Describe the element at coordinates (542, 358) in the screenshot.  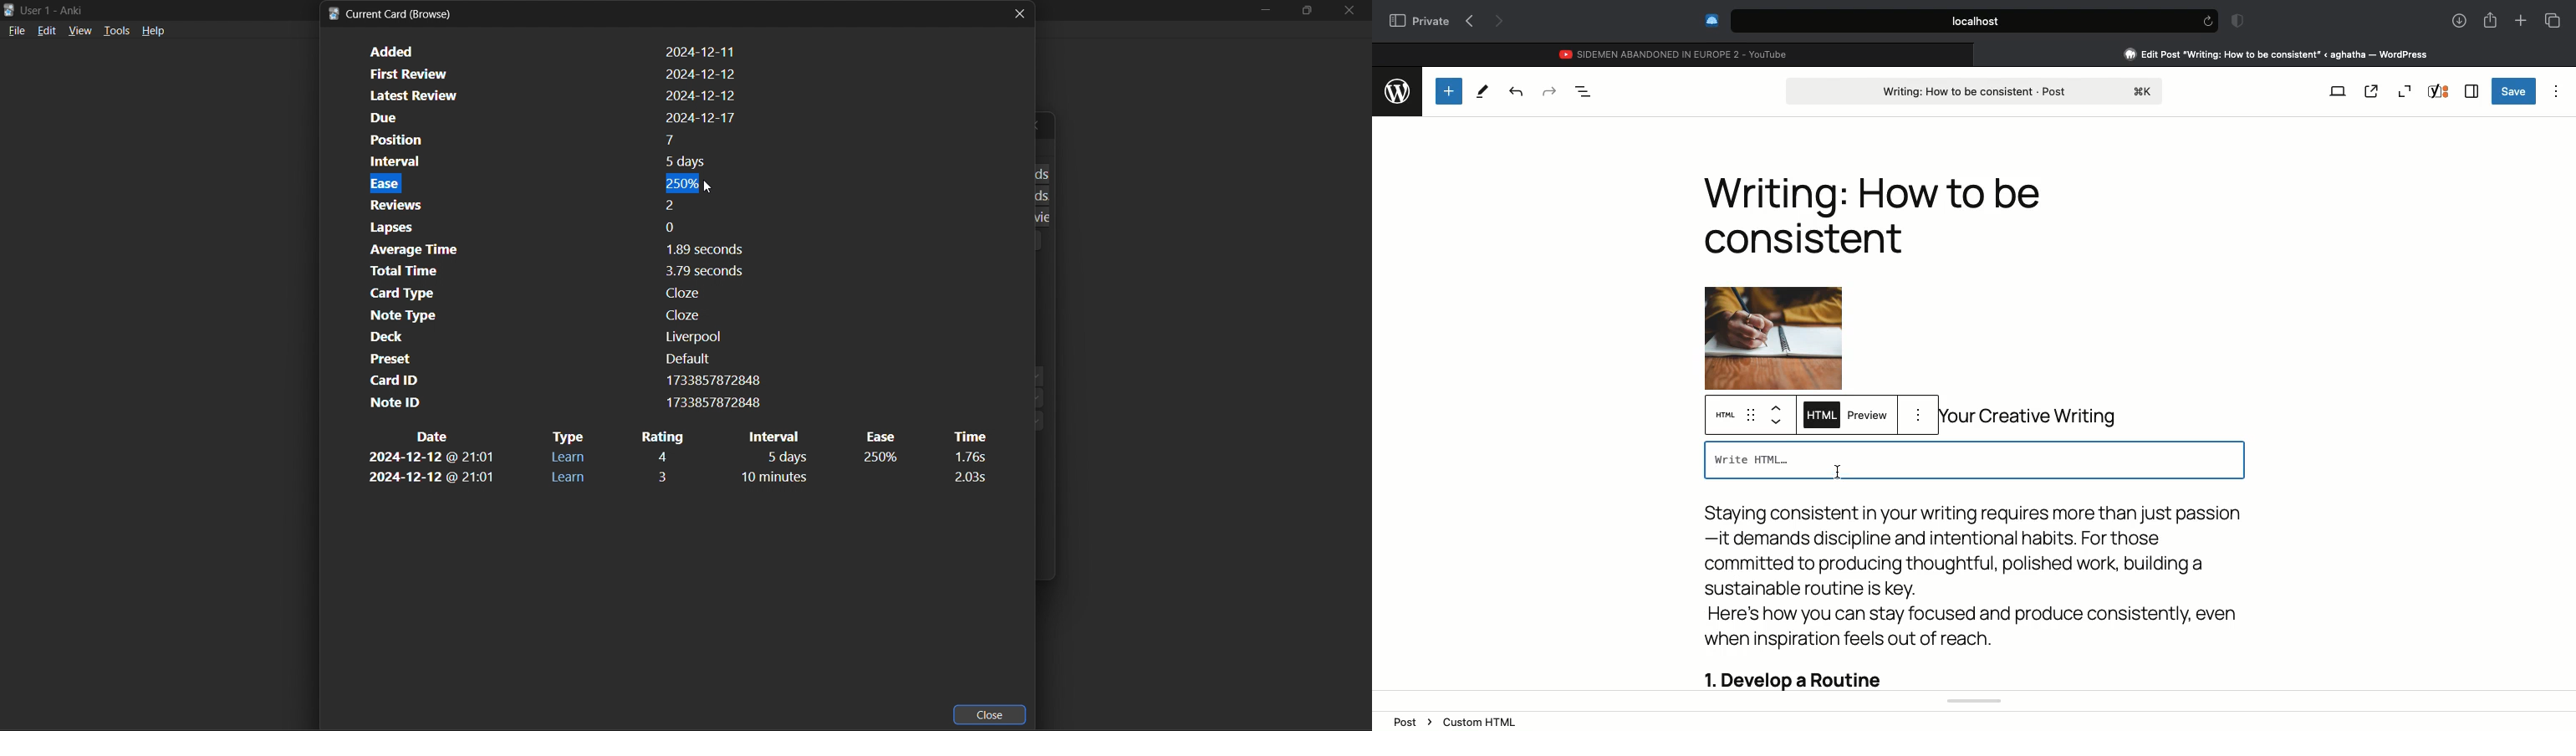
I see `card preset` at that location.